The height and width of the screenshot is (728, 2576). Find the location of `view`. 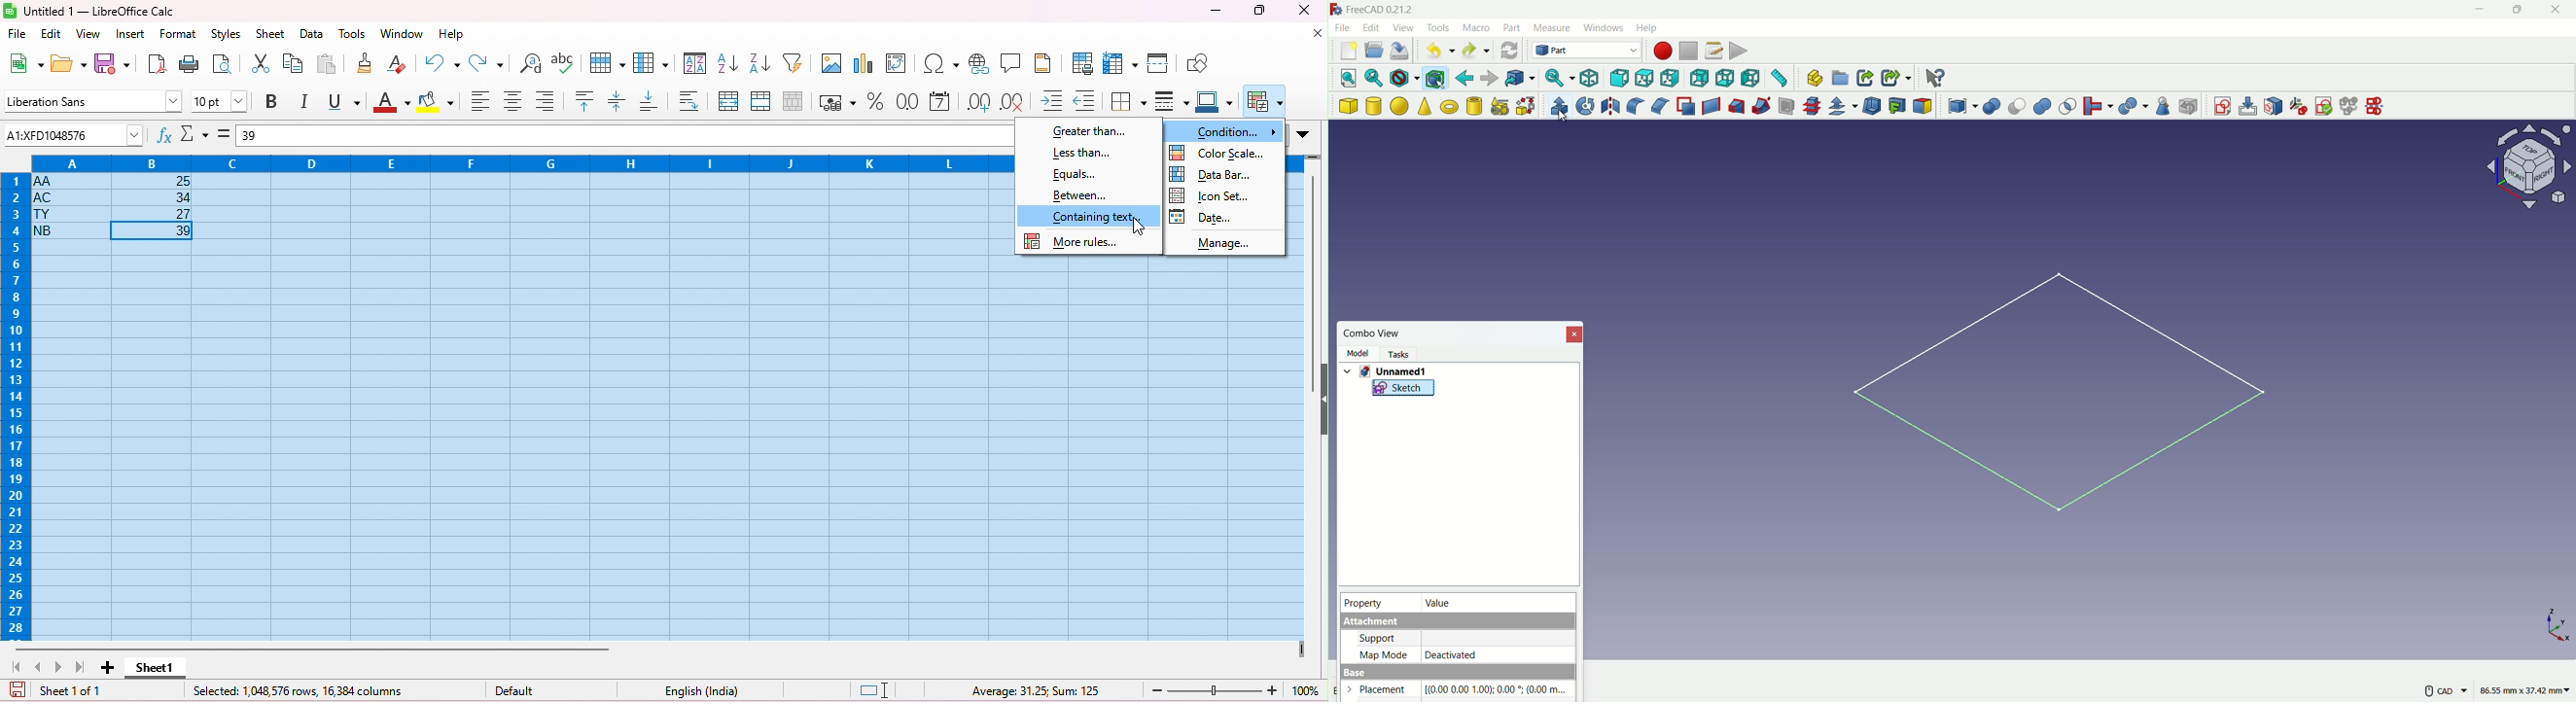

view is located at coordinates (88, 35).